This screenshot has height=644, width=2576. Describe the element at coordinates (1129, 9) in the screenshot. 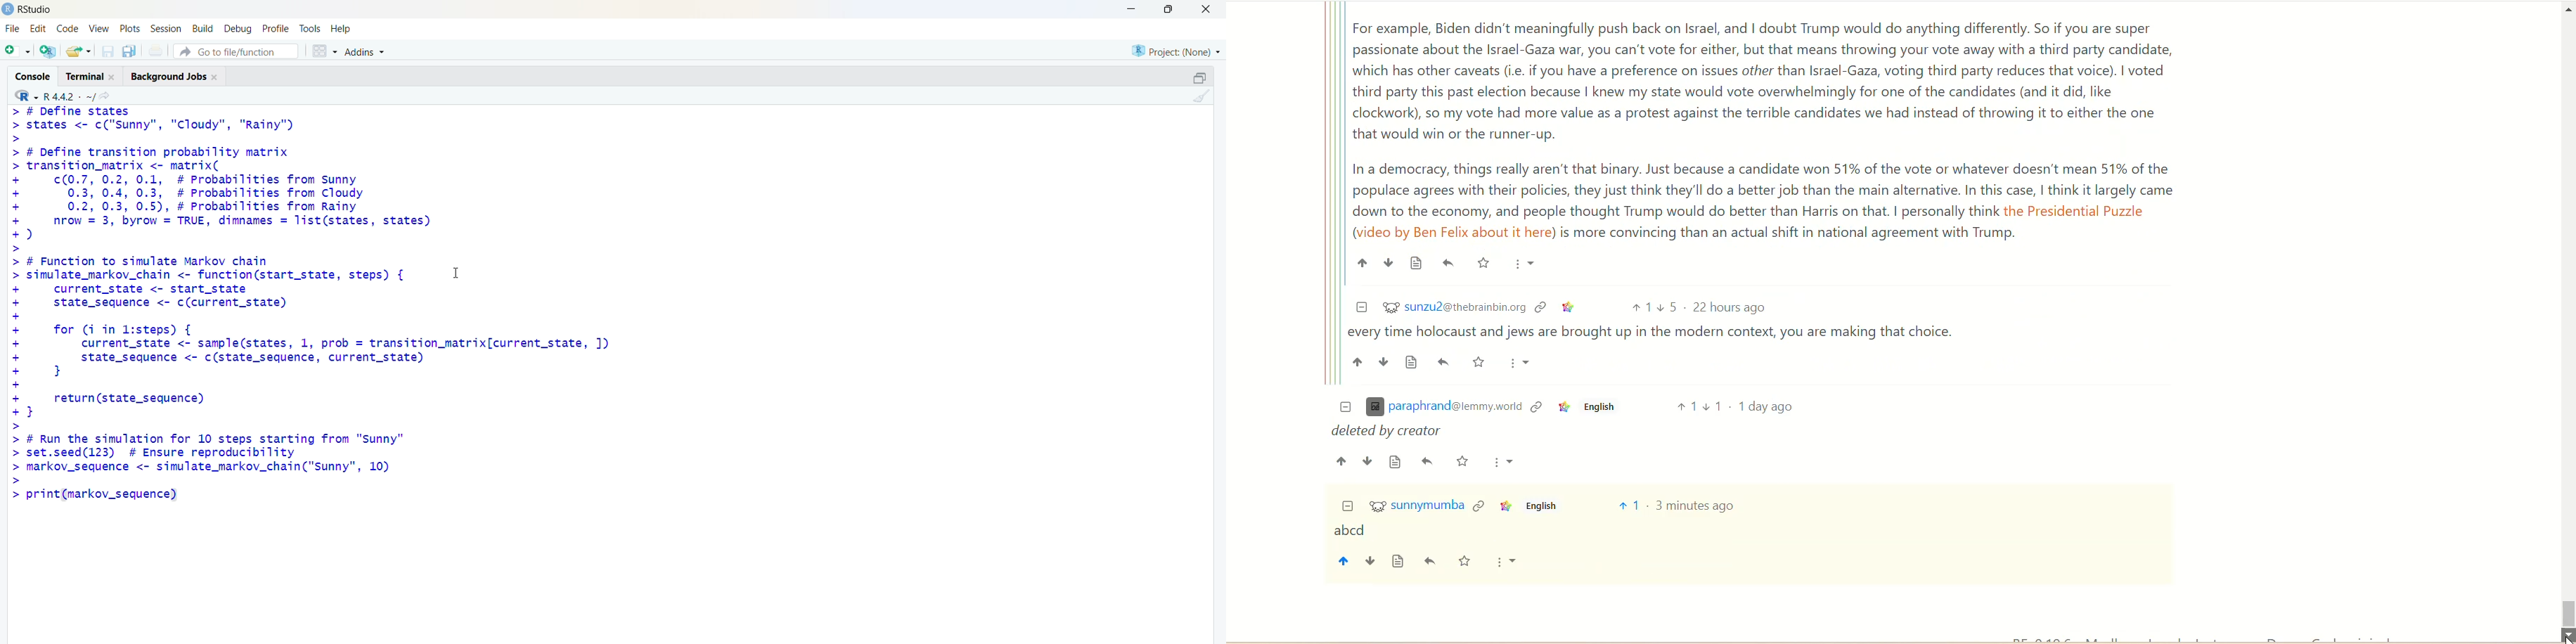

I see `minimize` at that location.